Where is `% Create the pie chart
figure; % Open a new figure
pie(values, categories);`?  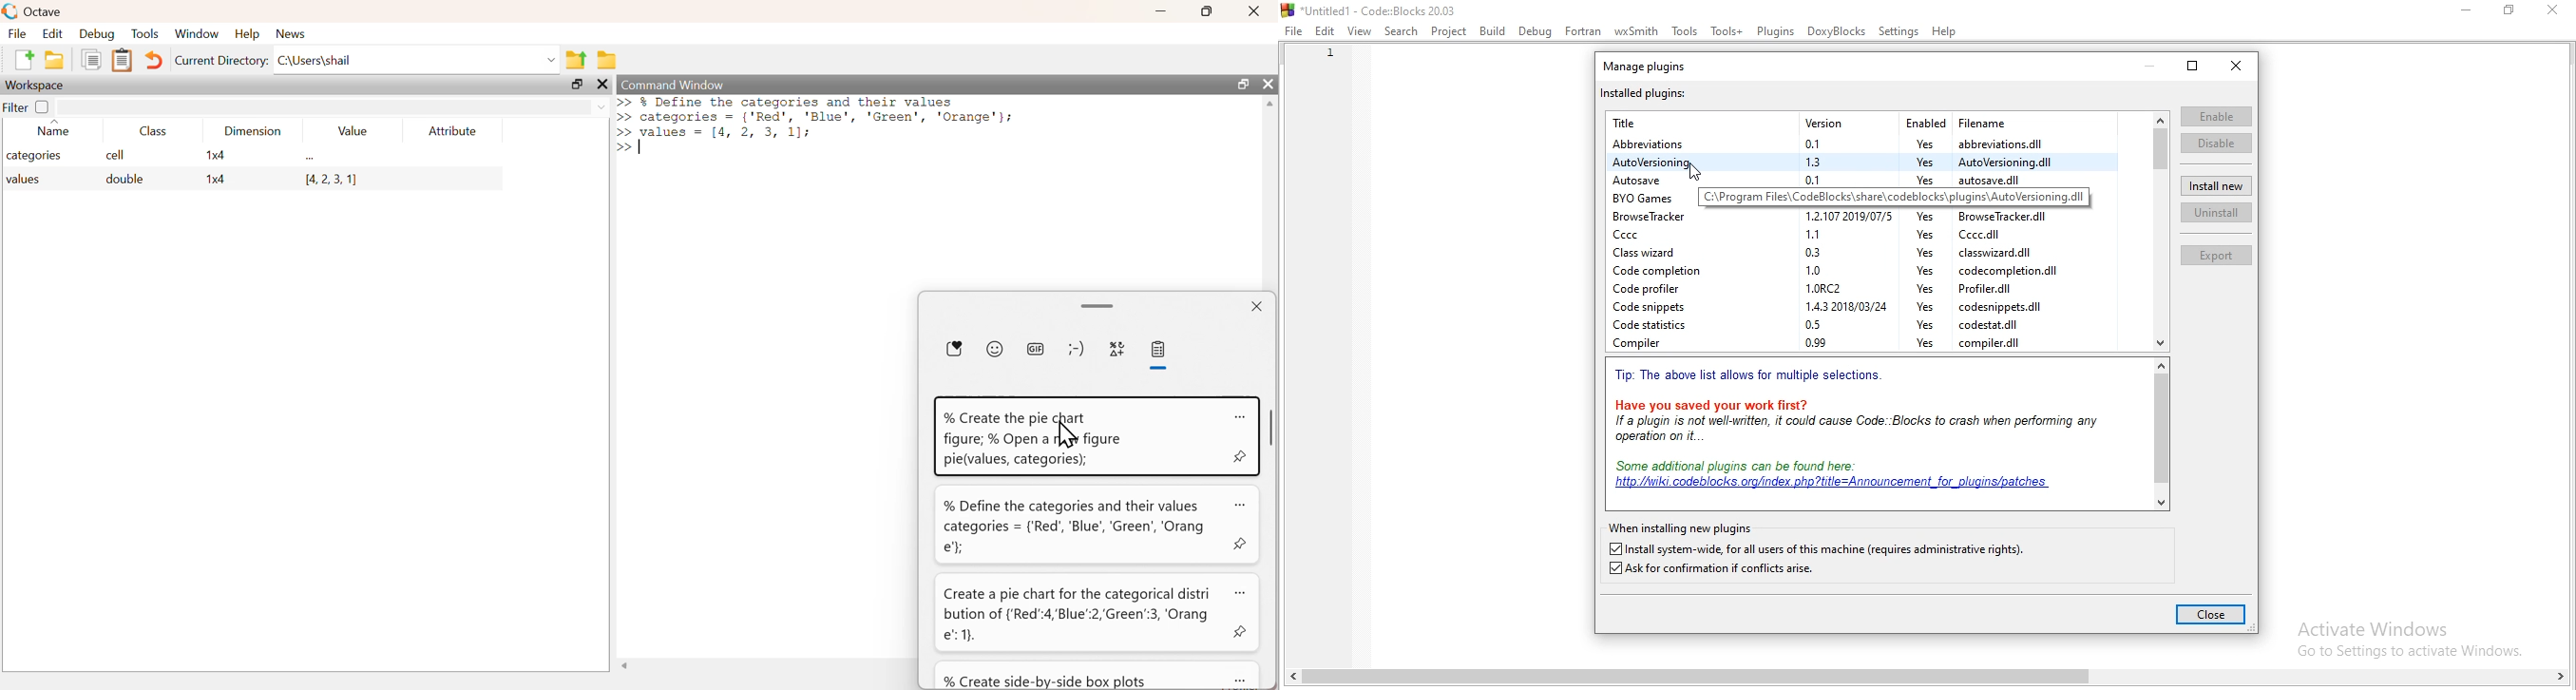
% Create the pie chart
figure; % Open a new figure
pie(values, categories); is located at coordinates (1034, 439).